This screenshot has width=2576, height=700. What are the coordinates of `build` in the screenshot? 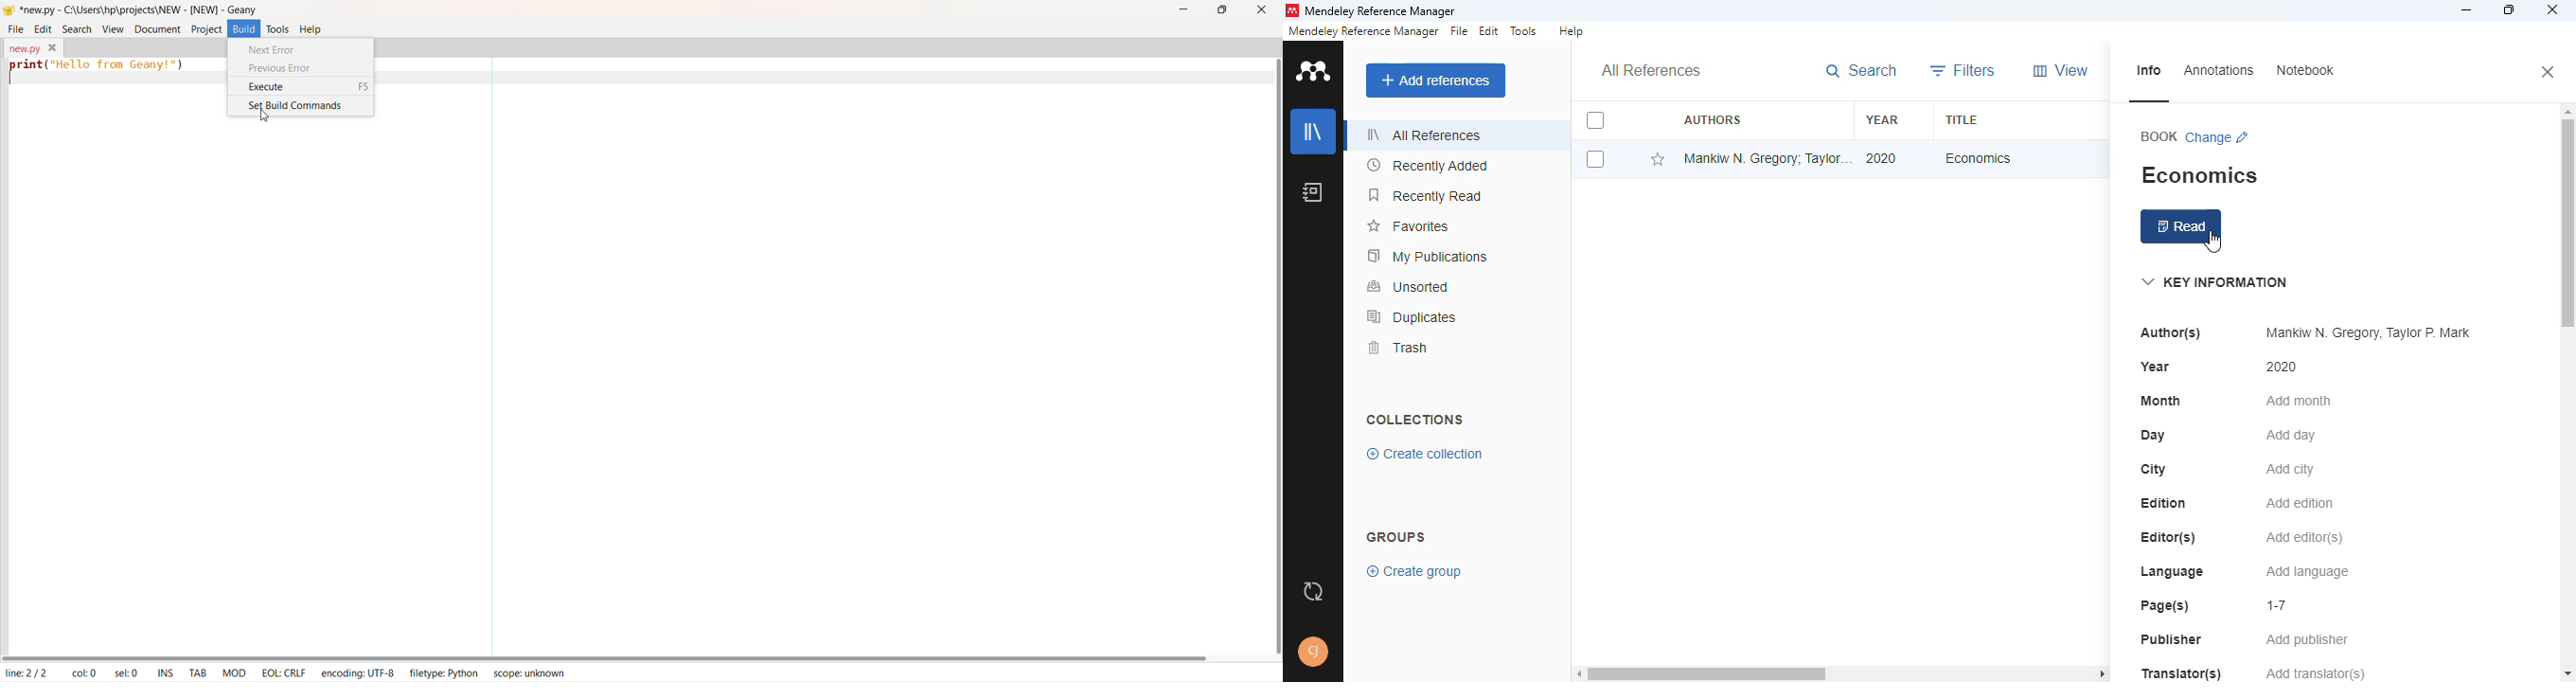 It's located at (245, 27).